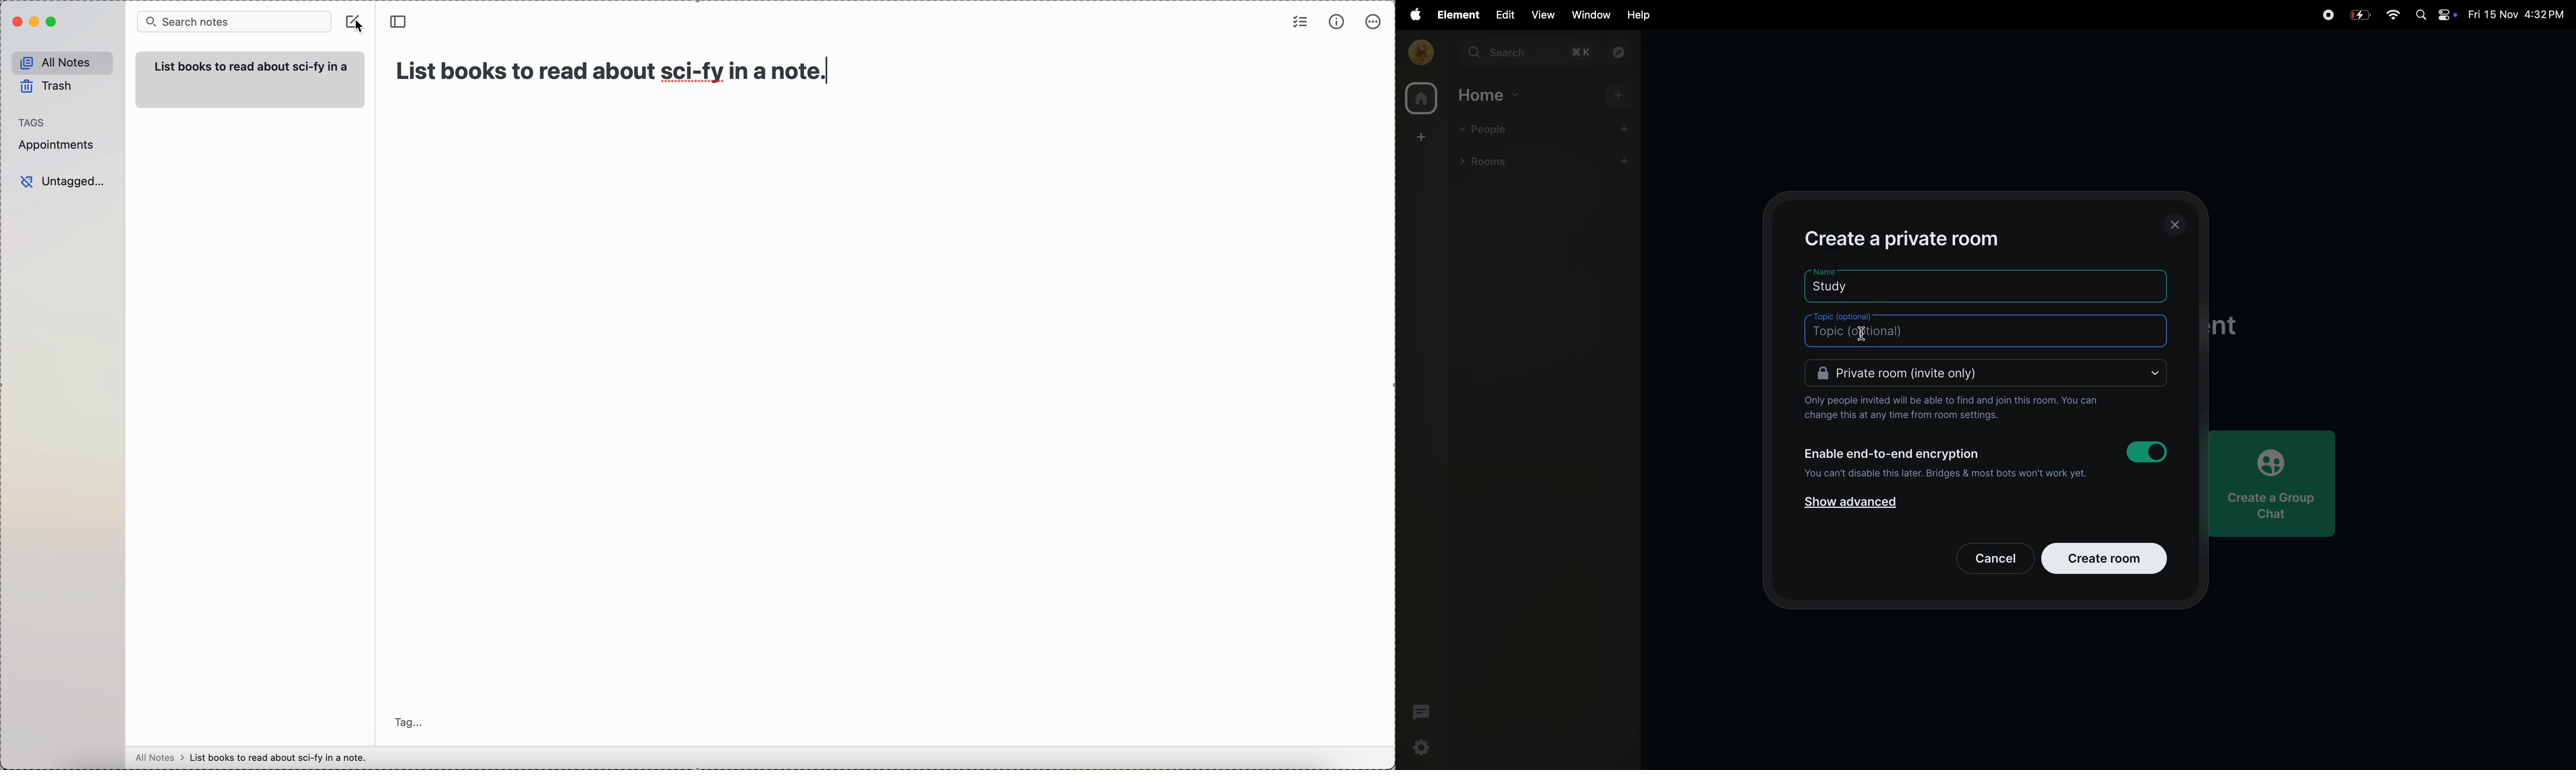 The height and width of the screenshot is (784, 2576). I want to click on create room, so click(1419, 137).